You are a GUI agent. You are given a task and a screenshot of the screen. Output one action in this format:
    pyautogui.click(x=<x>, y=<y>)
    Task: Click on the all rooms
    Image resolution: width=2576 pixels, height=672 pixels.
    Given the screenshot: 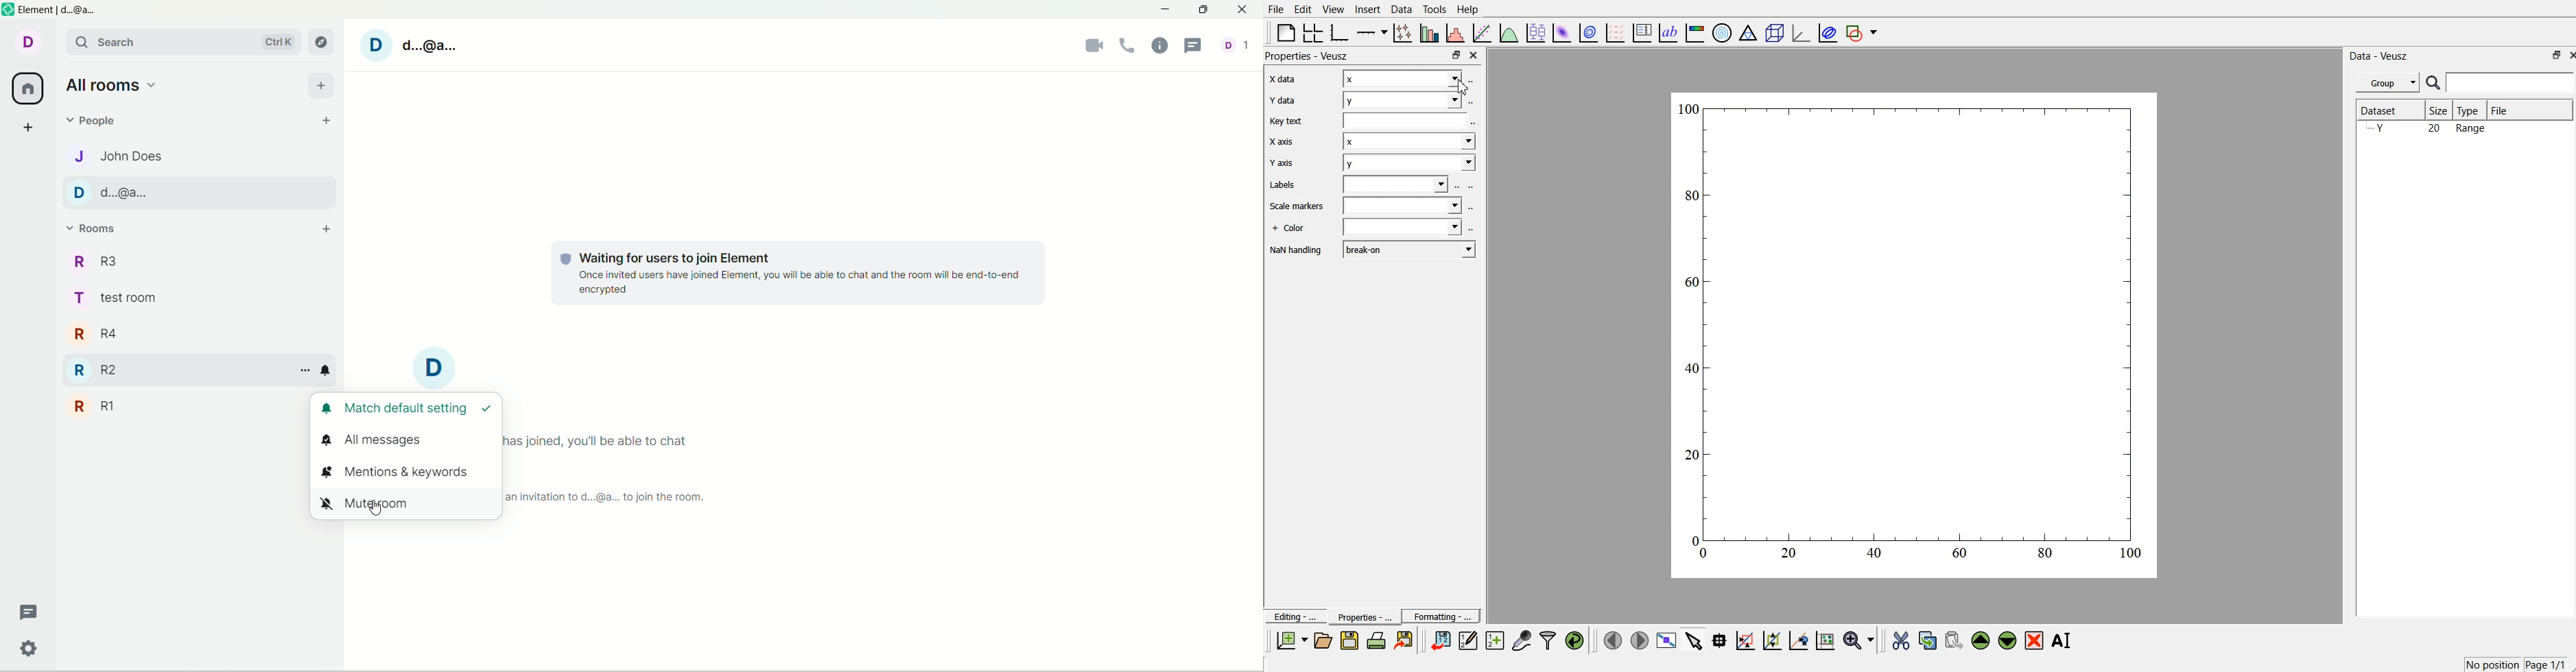 What is the action you would take?
    pyautogui.click(x=112, y=85)
    